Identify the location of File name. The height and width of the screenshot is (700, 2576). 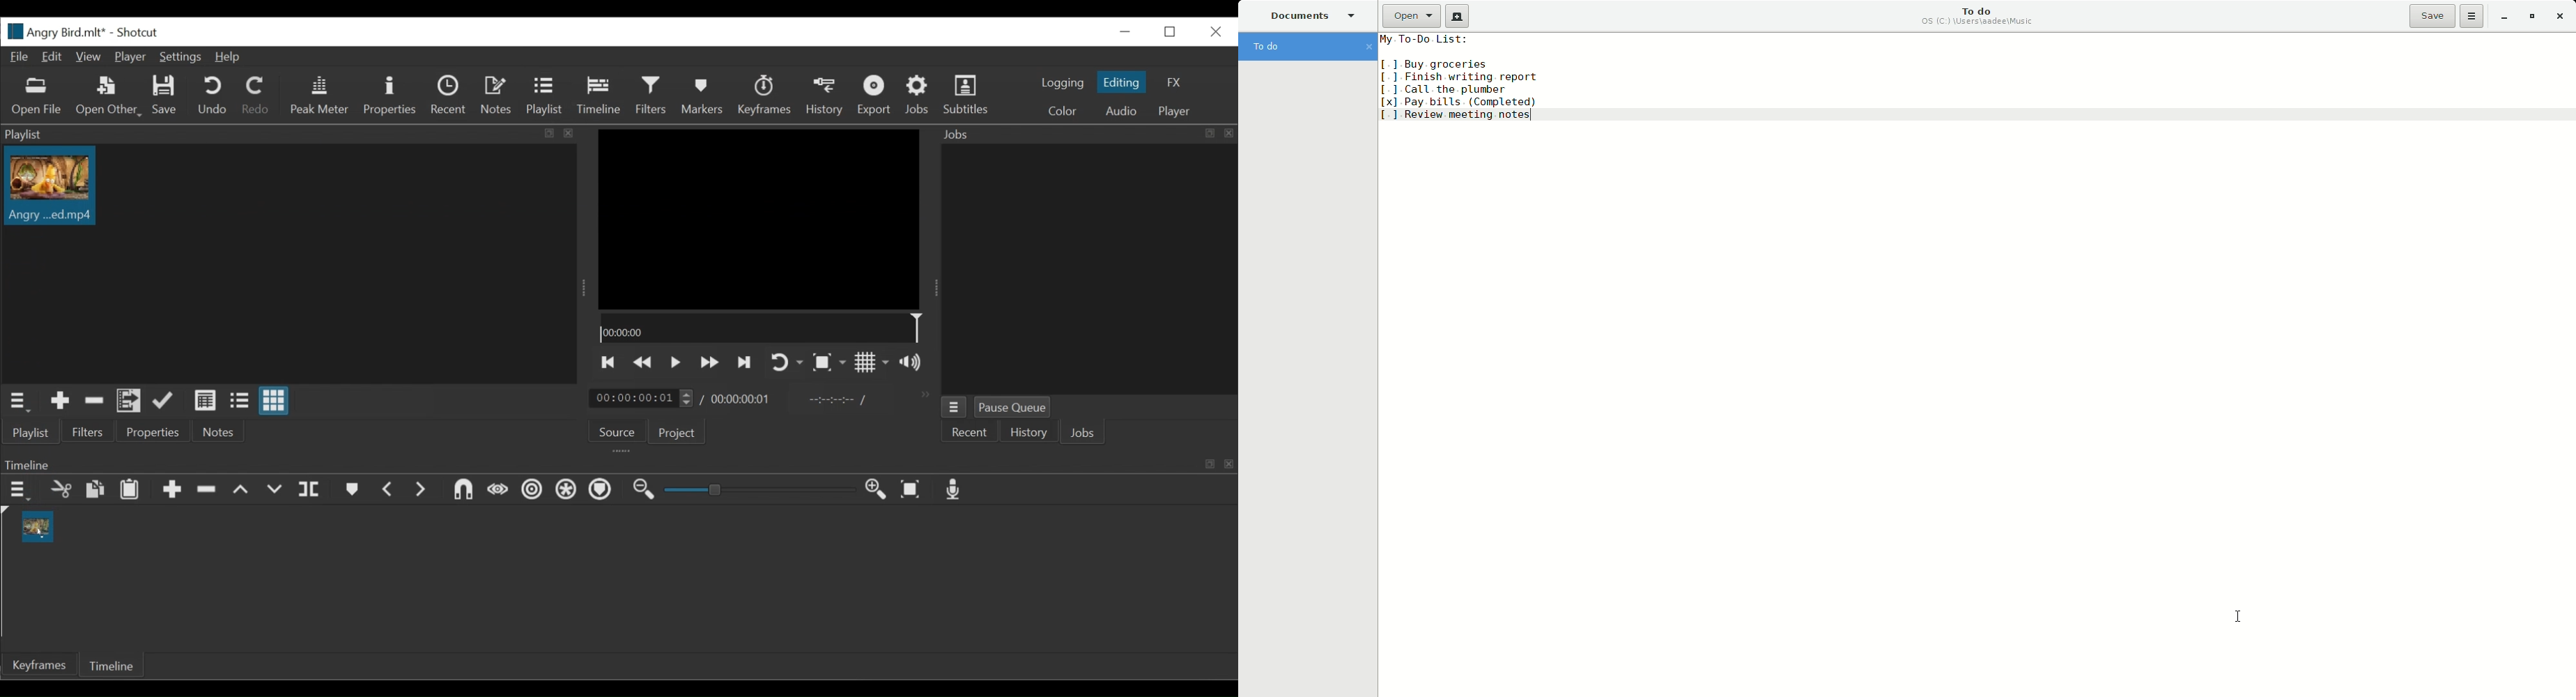
(55, 32).